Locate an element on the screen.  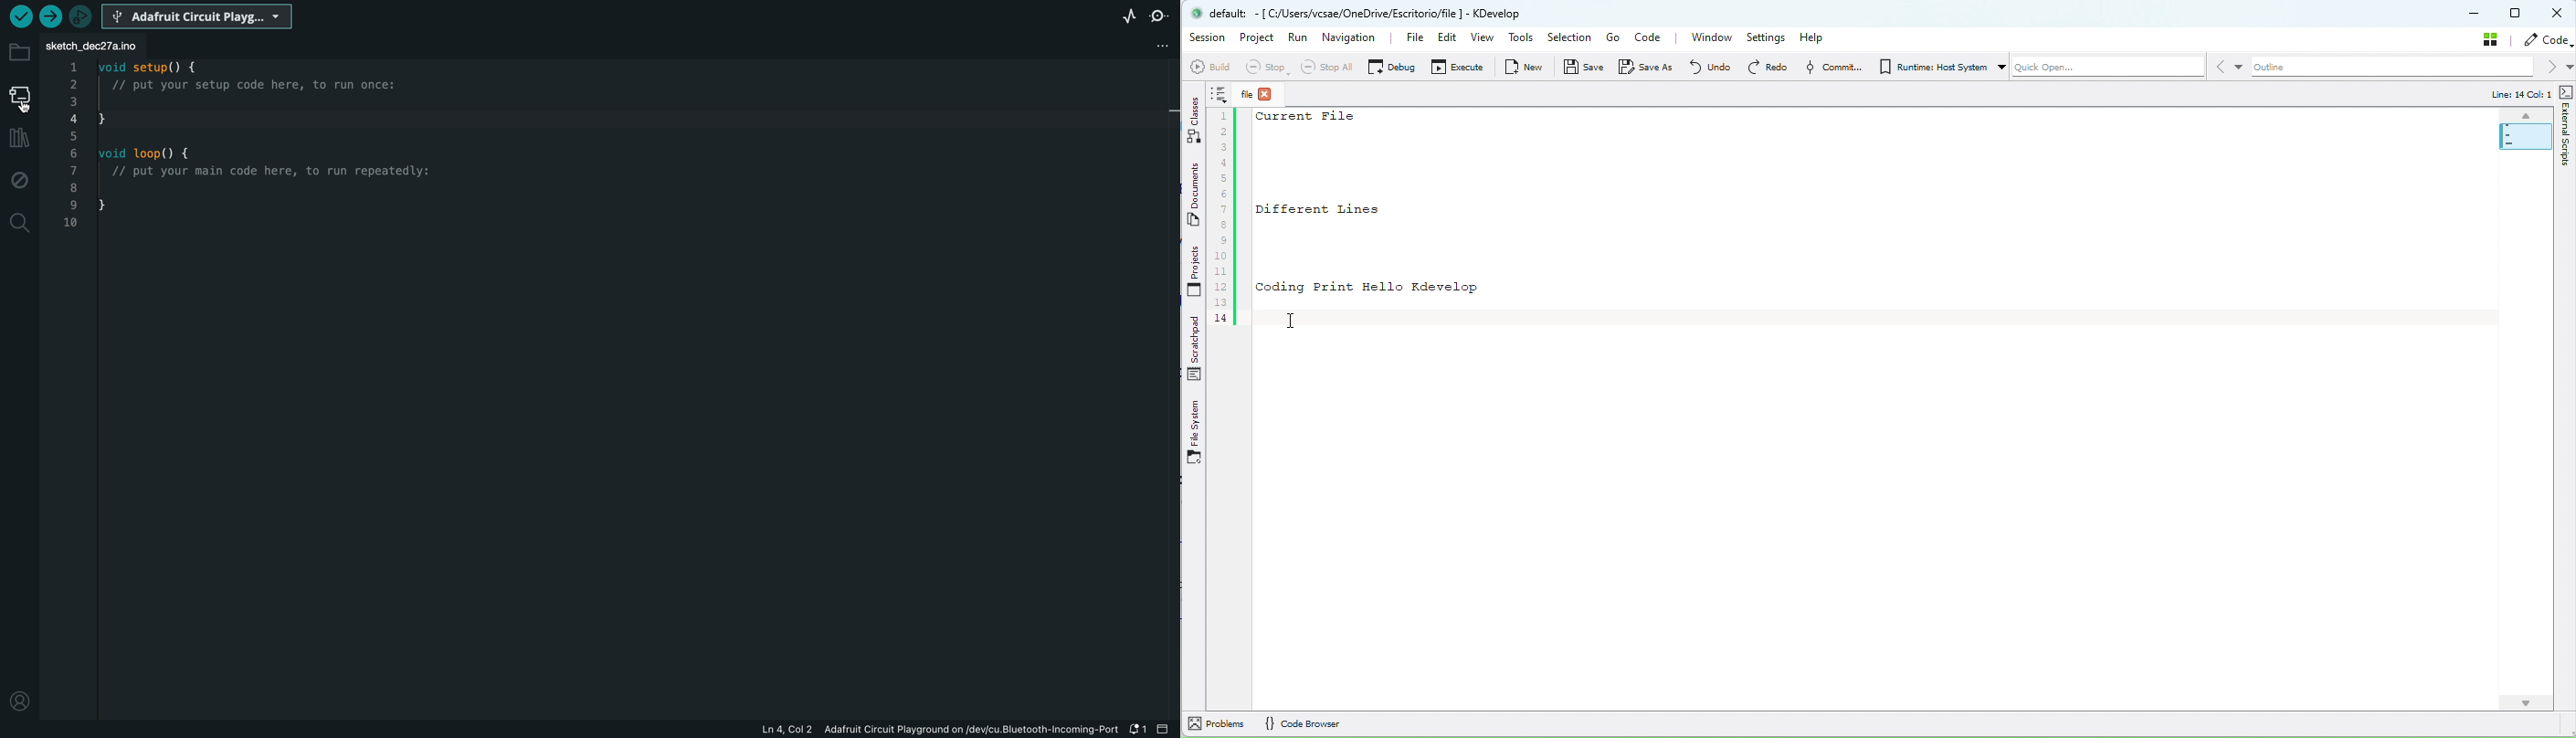
stop is located at coordinates (1265, 68).